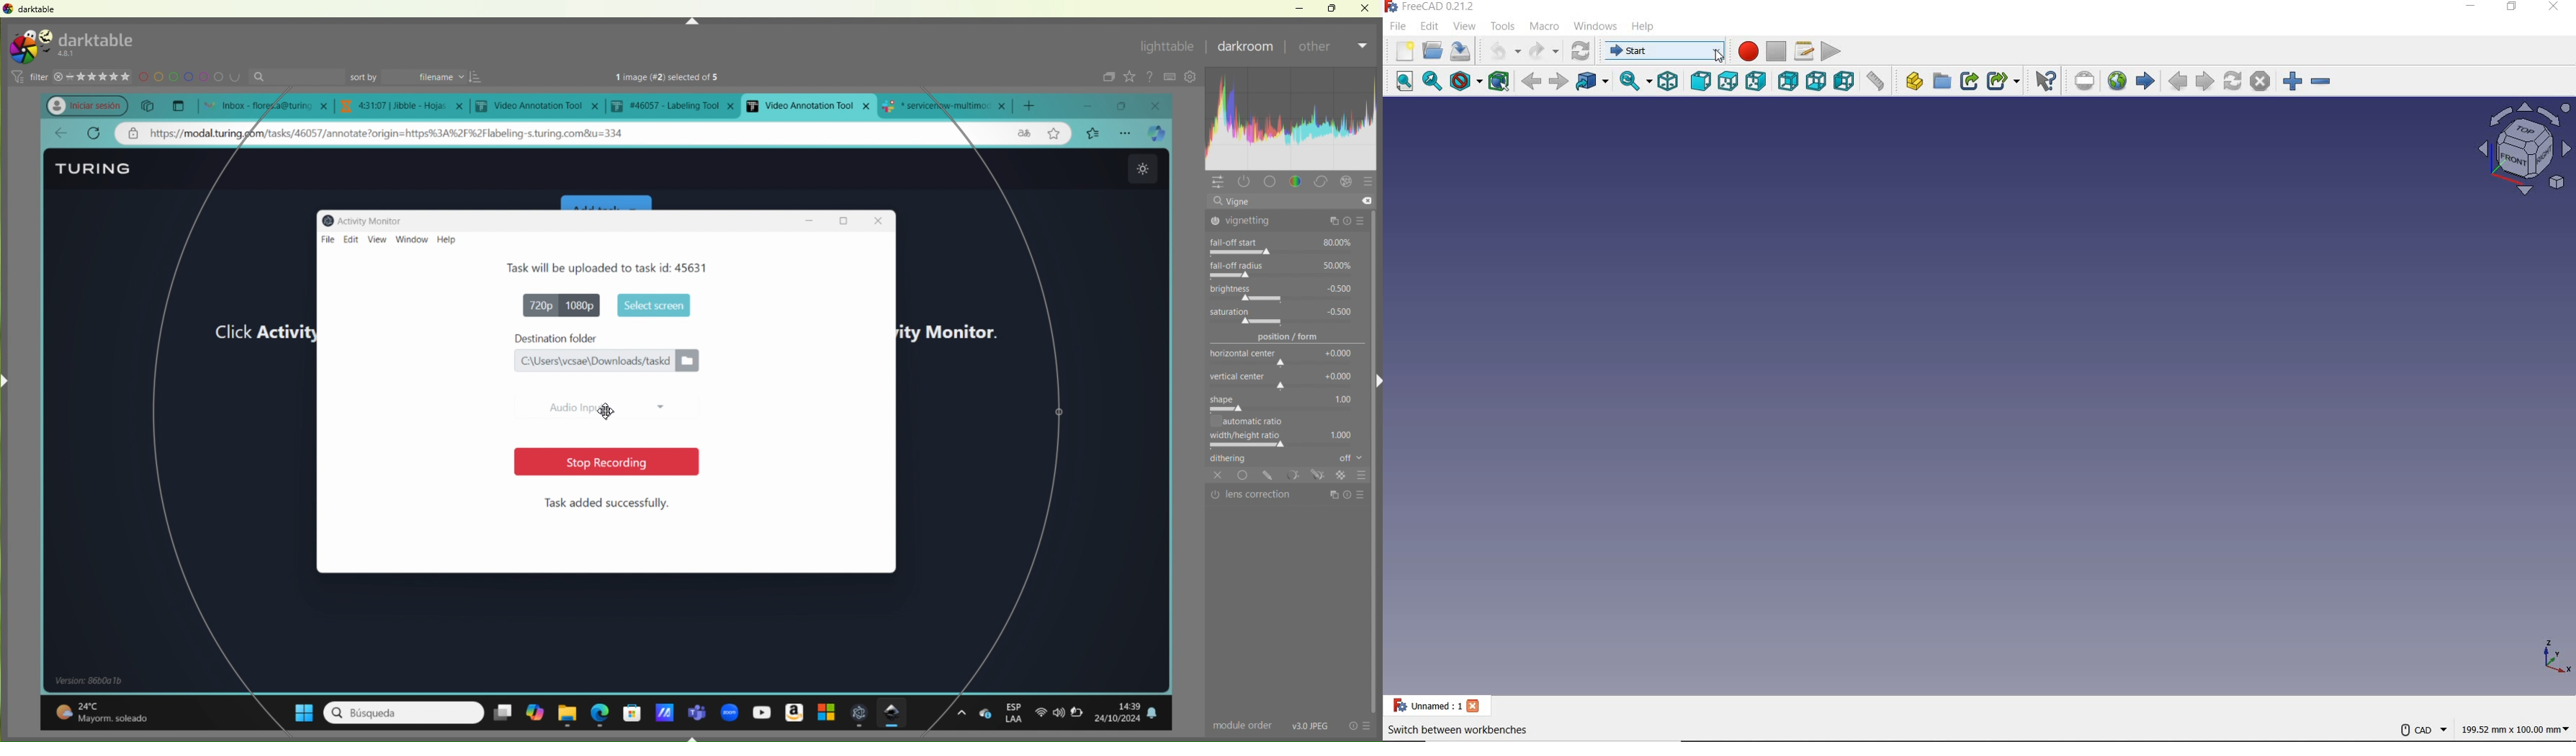  Describe the element at coordinates (136, 135) in the screenshot. I see `private address` at that location.